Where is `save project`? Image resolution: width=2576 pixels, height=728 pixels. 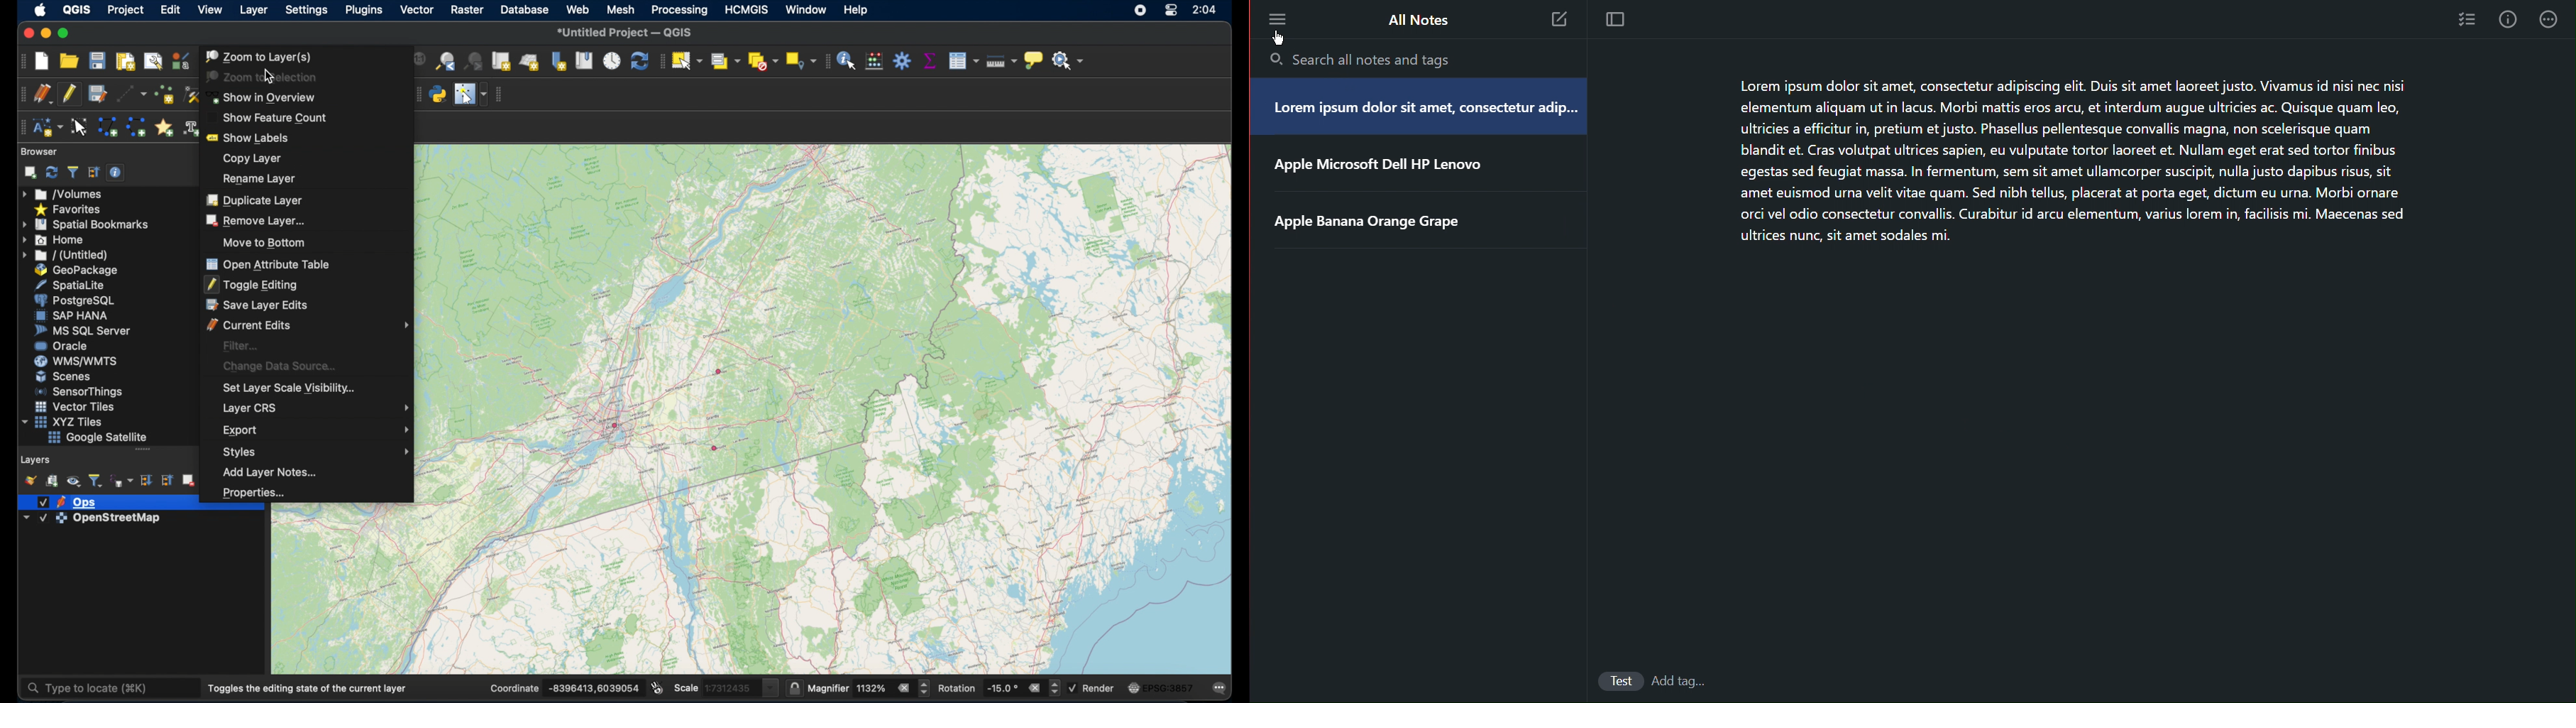 save project is located at coordinates (98, 60).